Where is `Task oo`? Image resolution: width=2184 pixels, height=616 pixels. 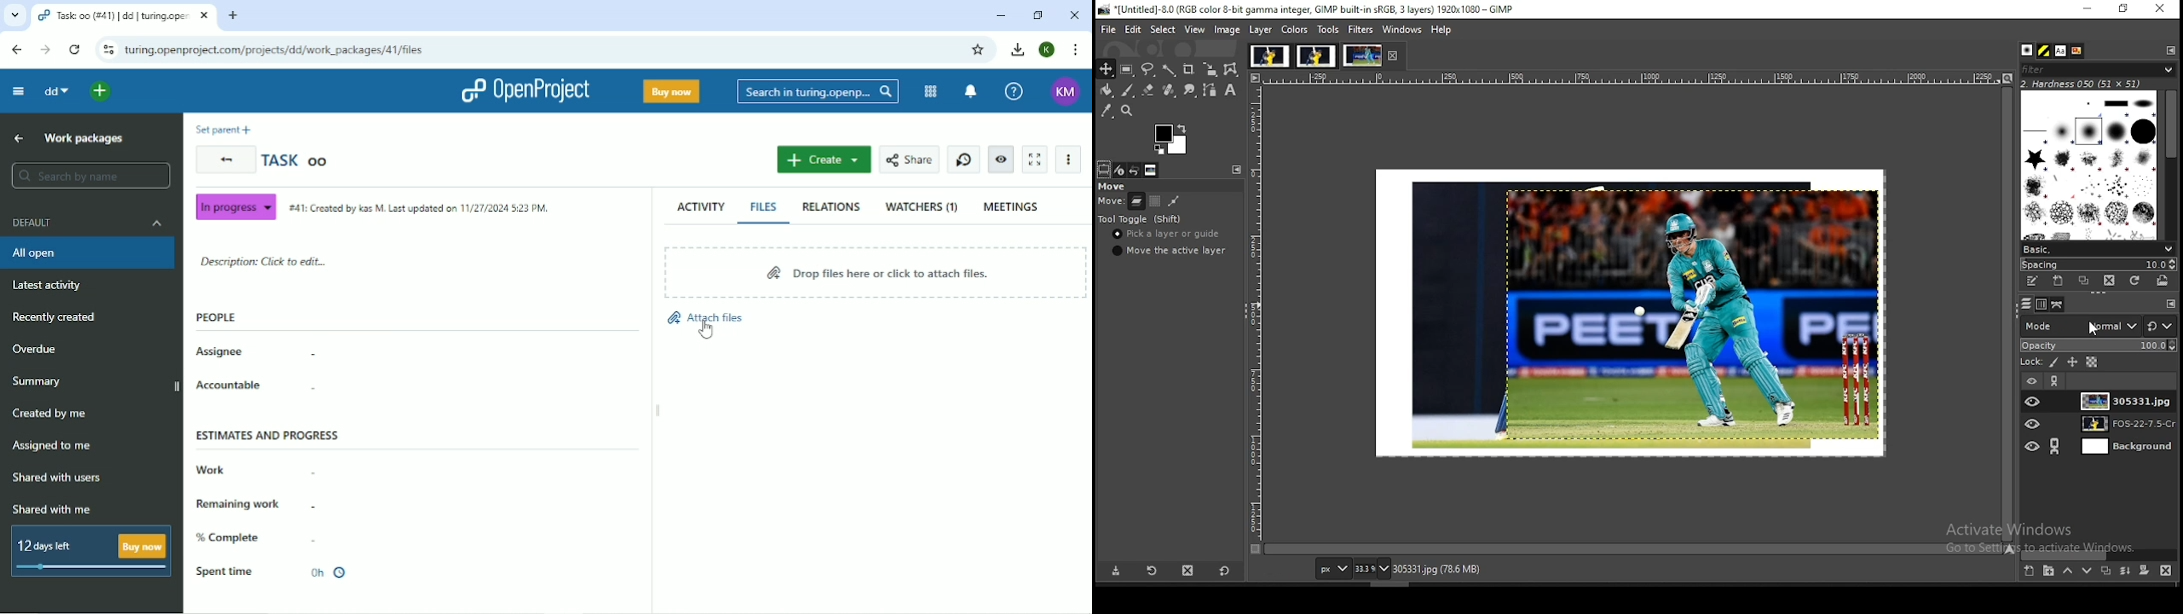 Task oo is located at coordinates (298, 160).